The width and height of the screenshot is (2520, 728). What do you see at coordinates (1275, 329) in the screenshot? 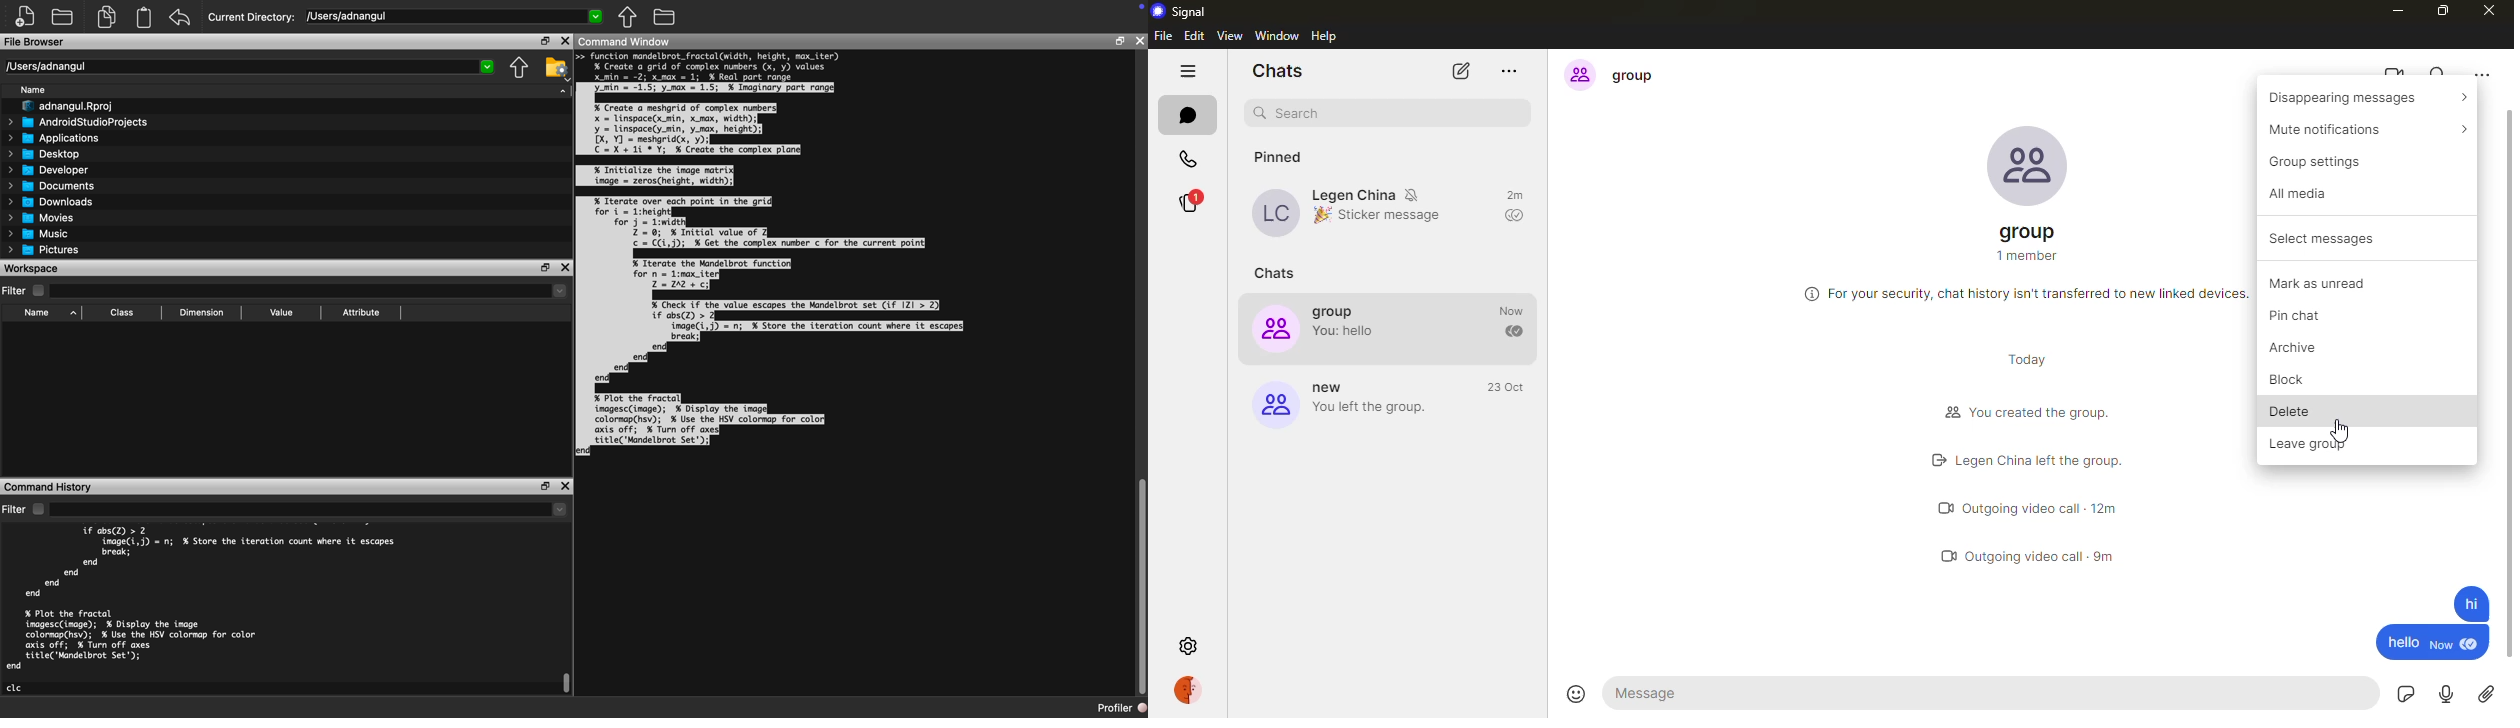
I see `profile icon` at bounding box center [1275, 329].